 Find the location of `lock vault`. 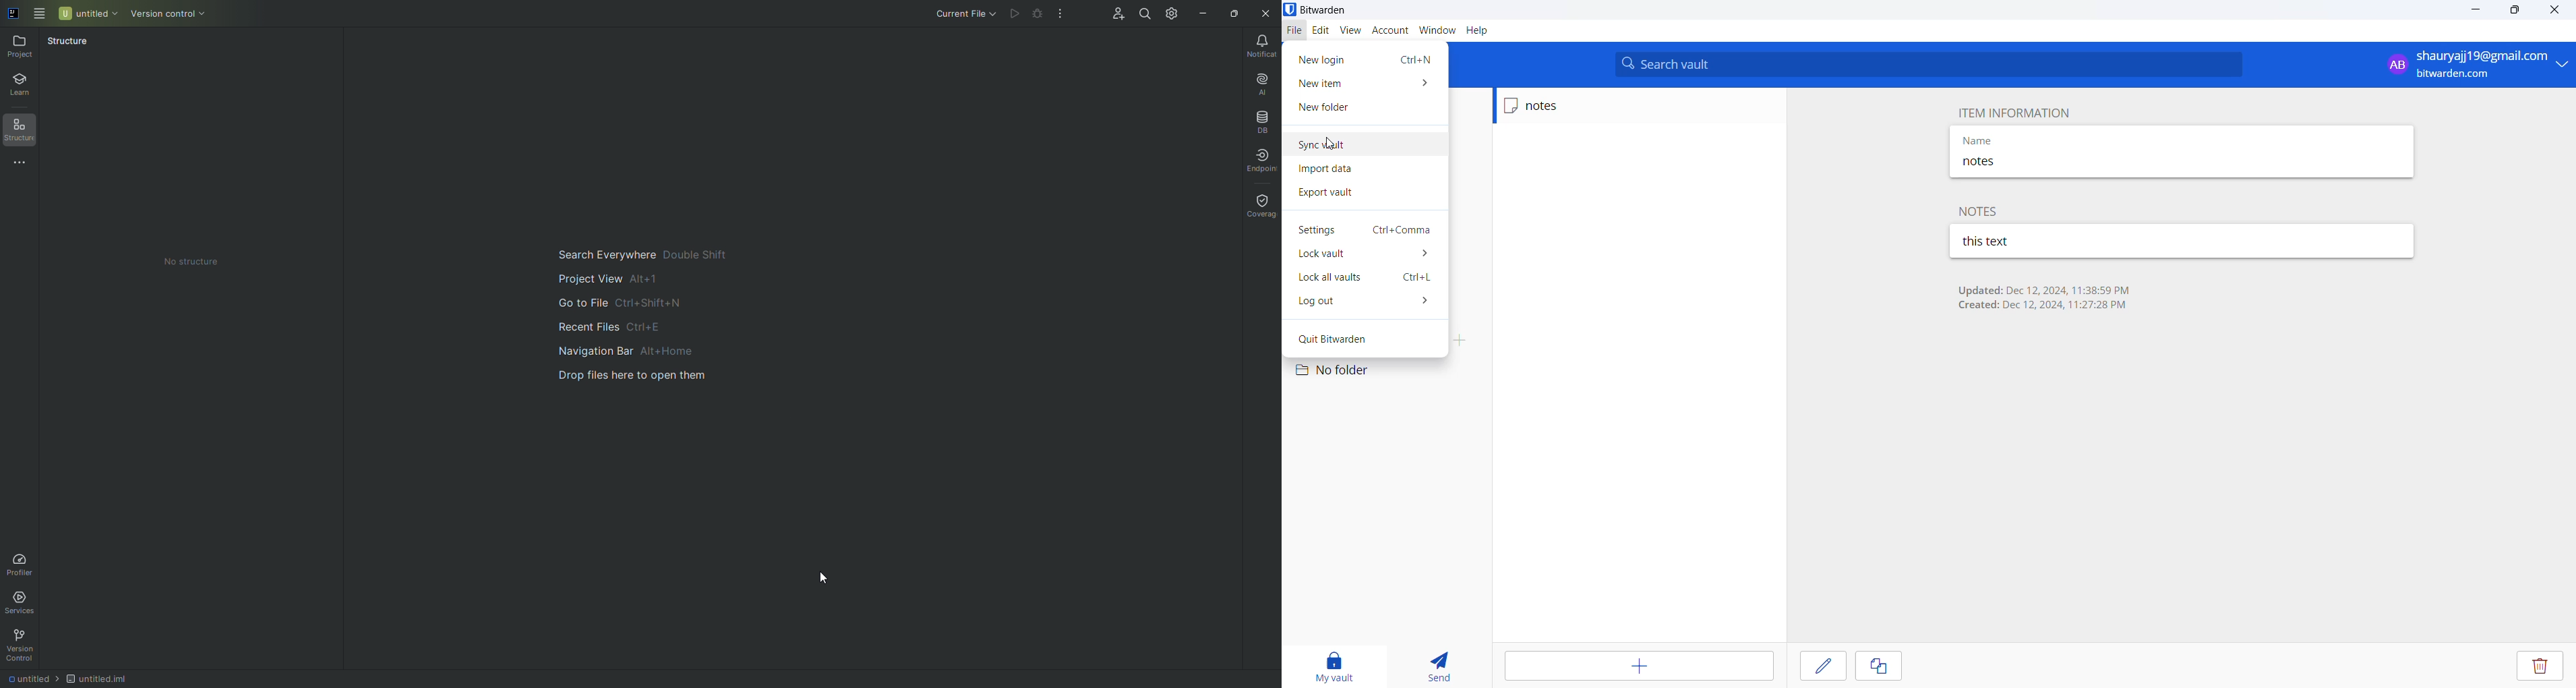

lock vault is located at coordinates (1367, 256).